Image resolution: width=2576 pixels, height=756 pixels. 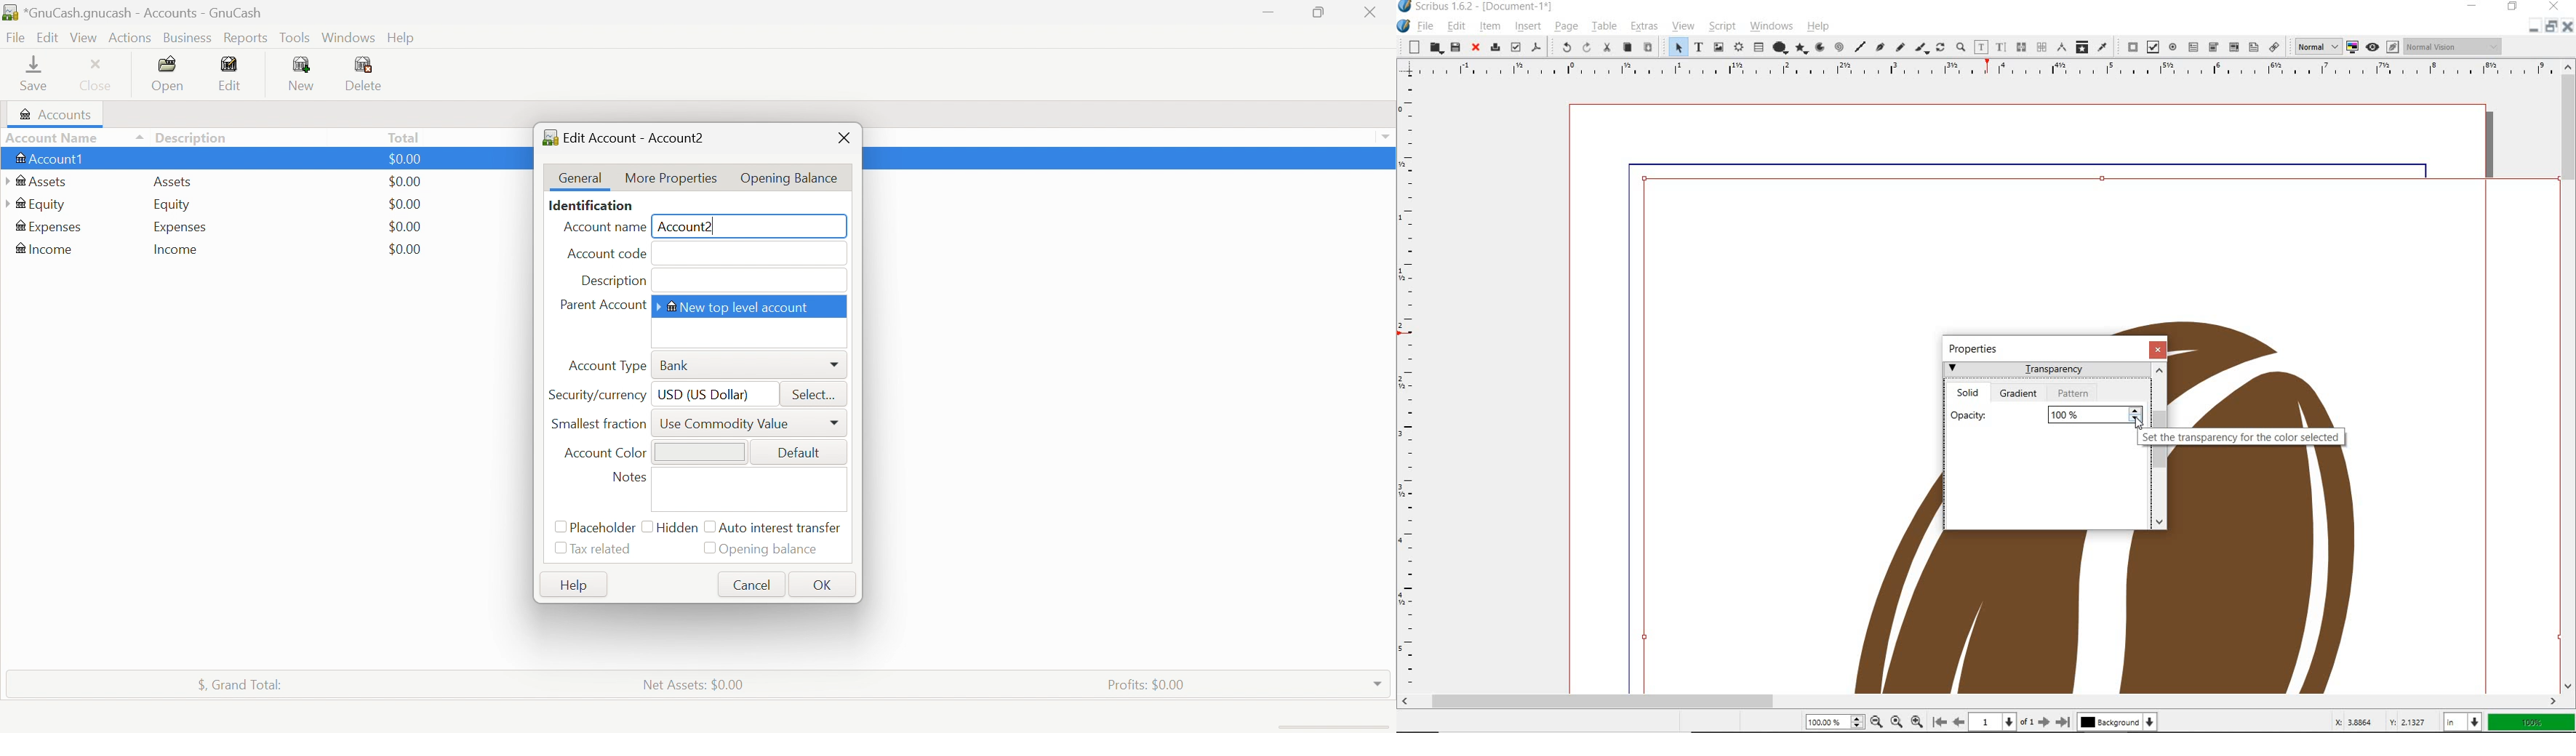 I want to click on restore down, so click(x=2535, y=25).